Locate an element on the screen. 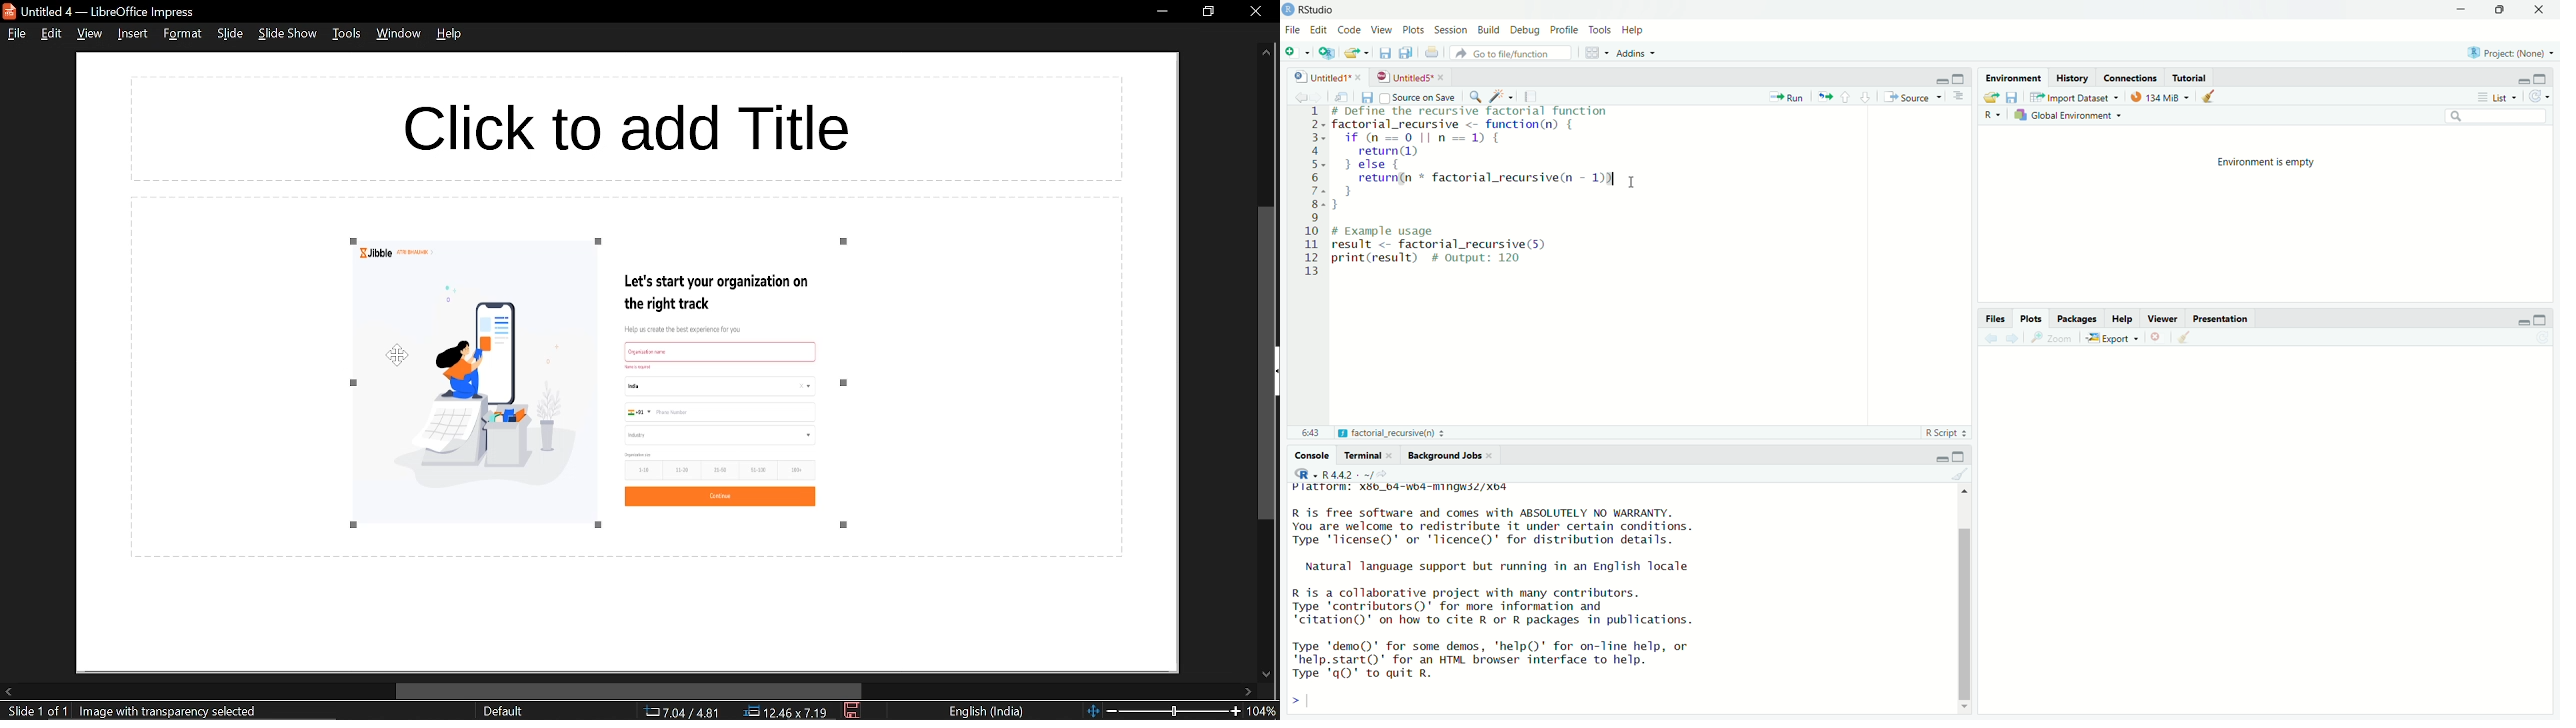 This screenshot has height=728, width=2576. Presentation is located at coordinates (2221, 317).